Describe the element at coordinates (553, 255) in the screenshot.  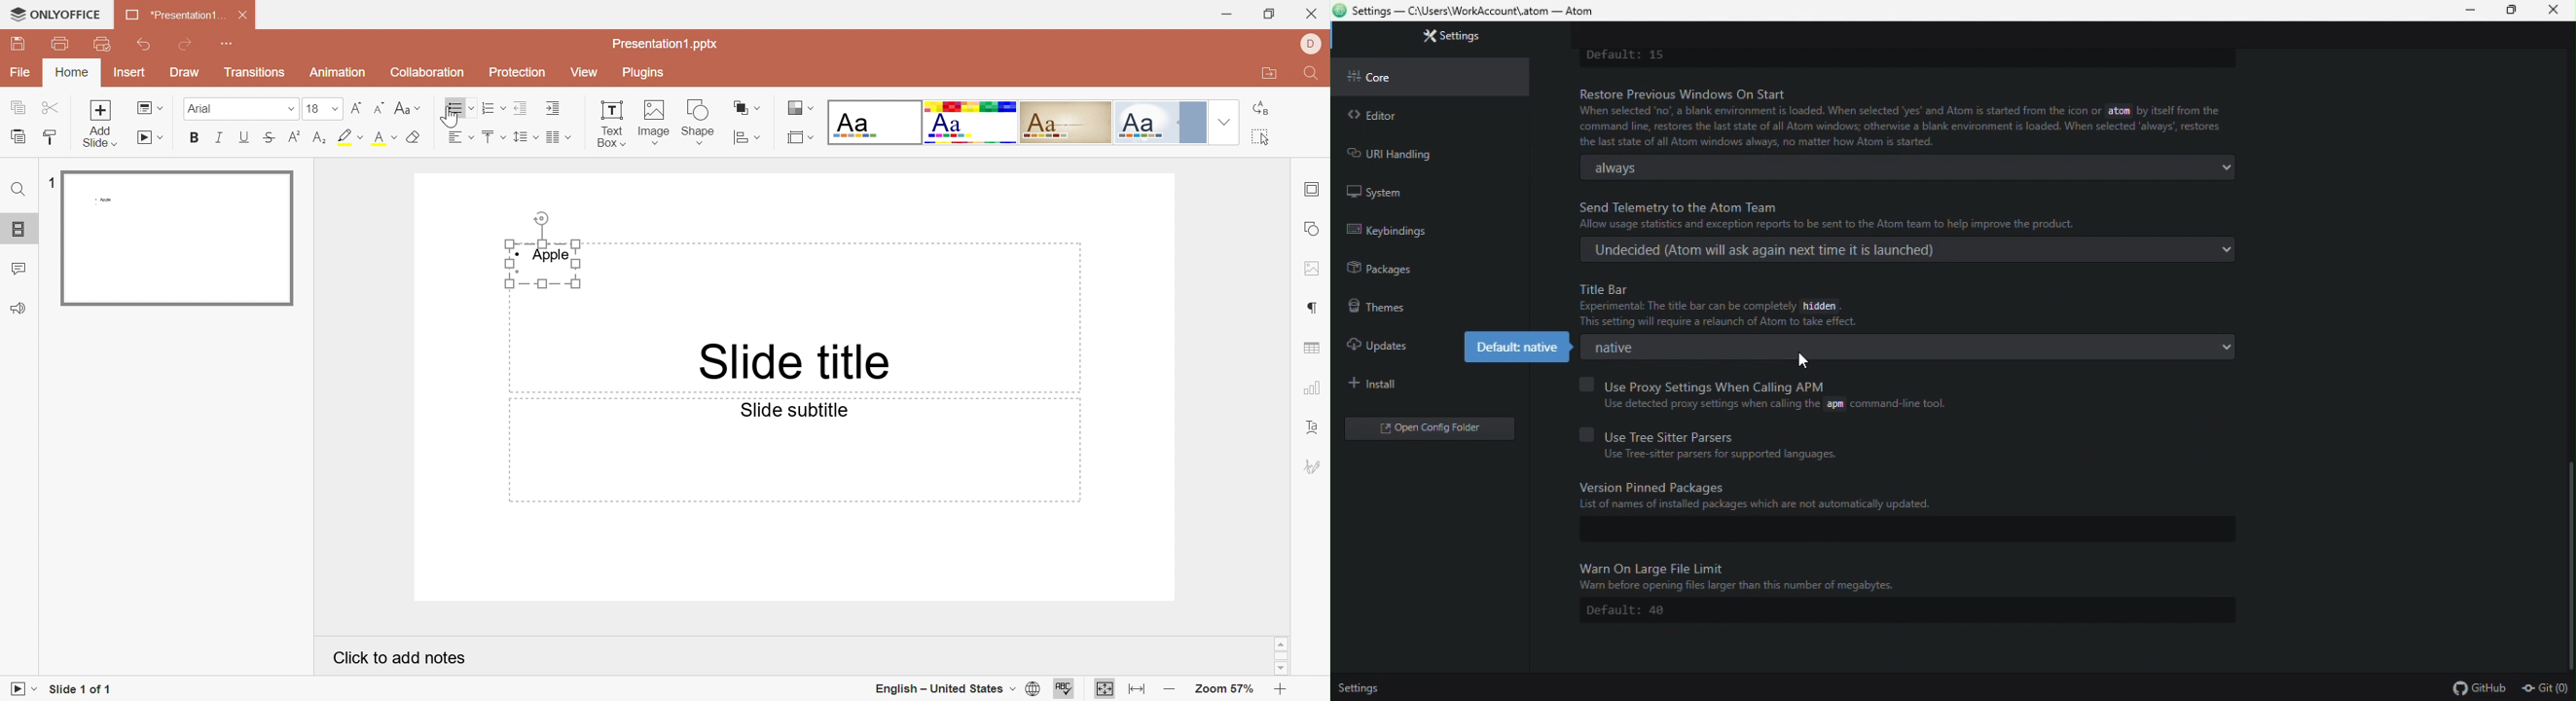
I see `Apple` at that location.